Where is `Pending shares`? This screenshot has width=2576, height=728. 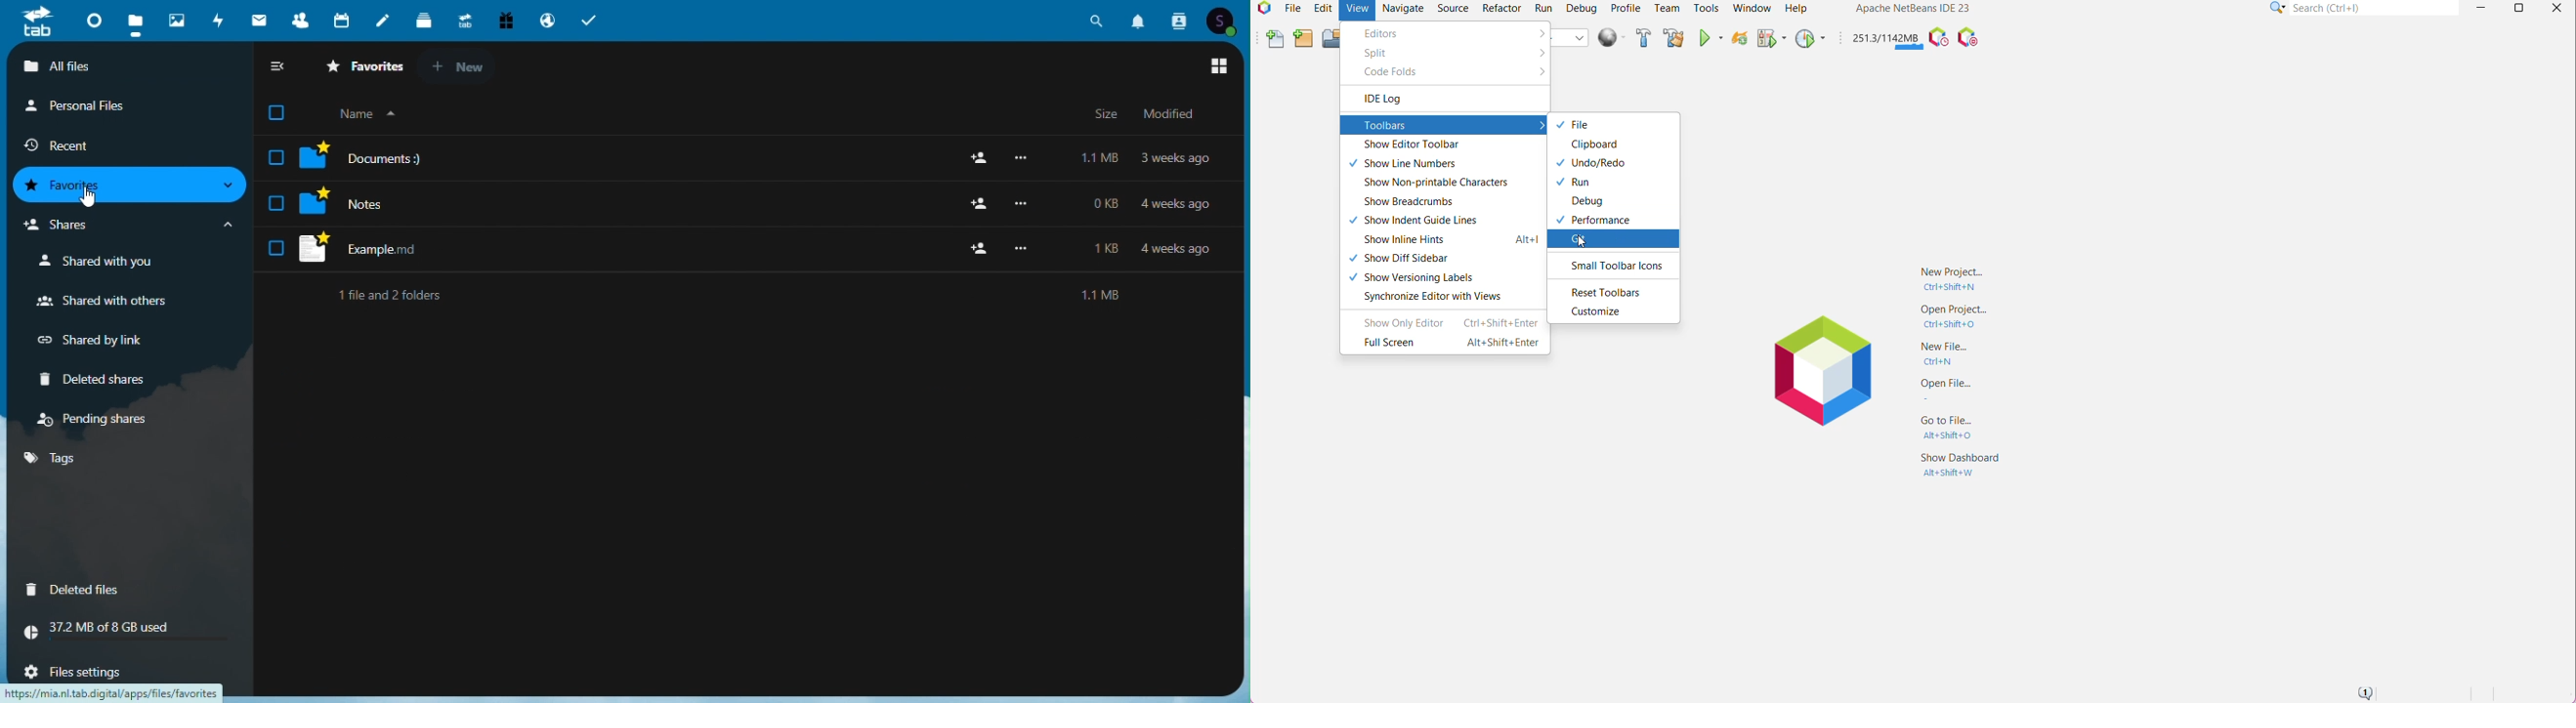
Pending shares is located at coordinates (94, 419).